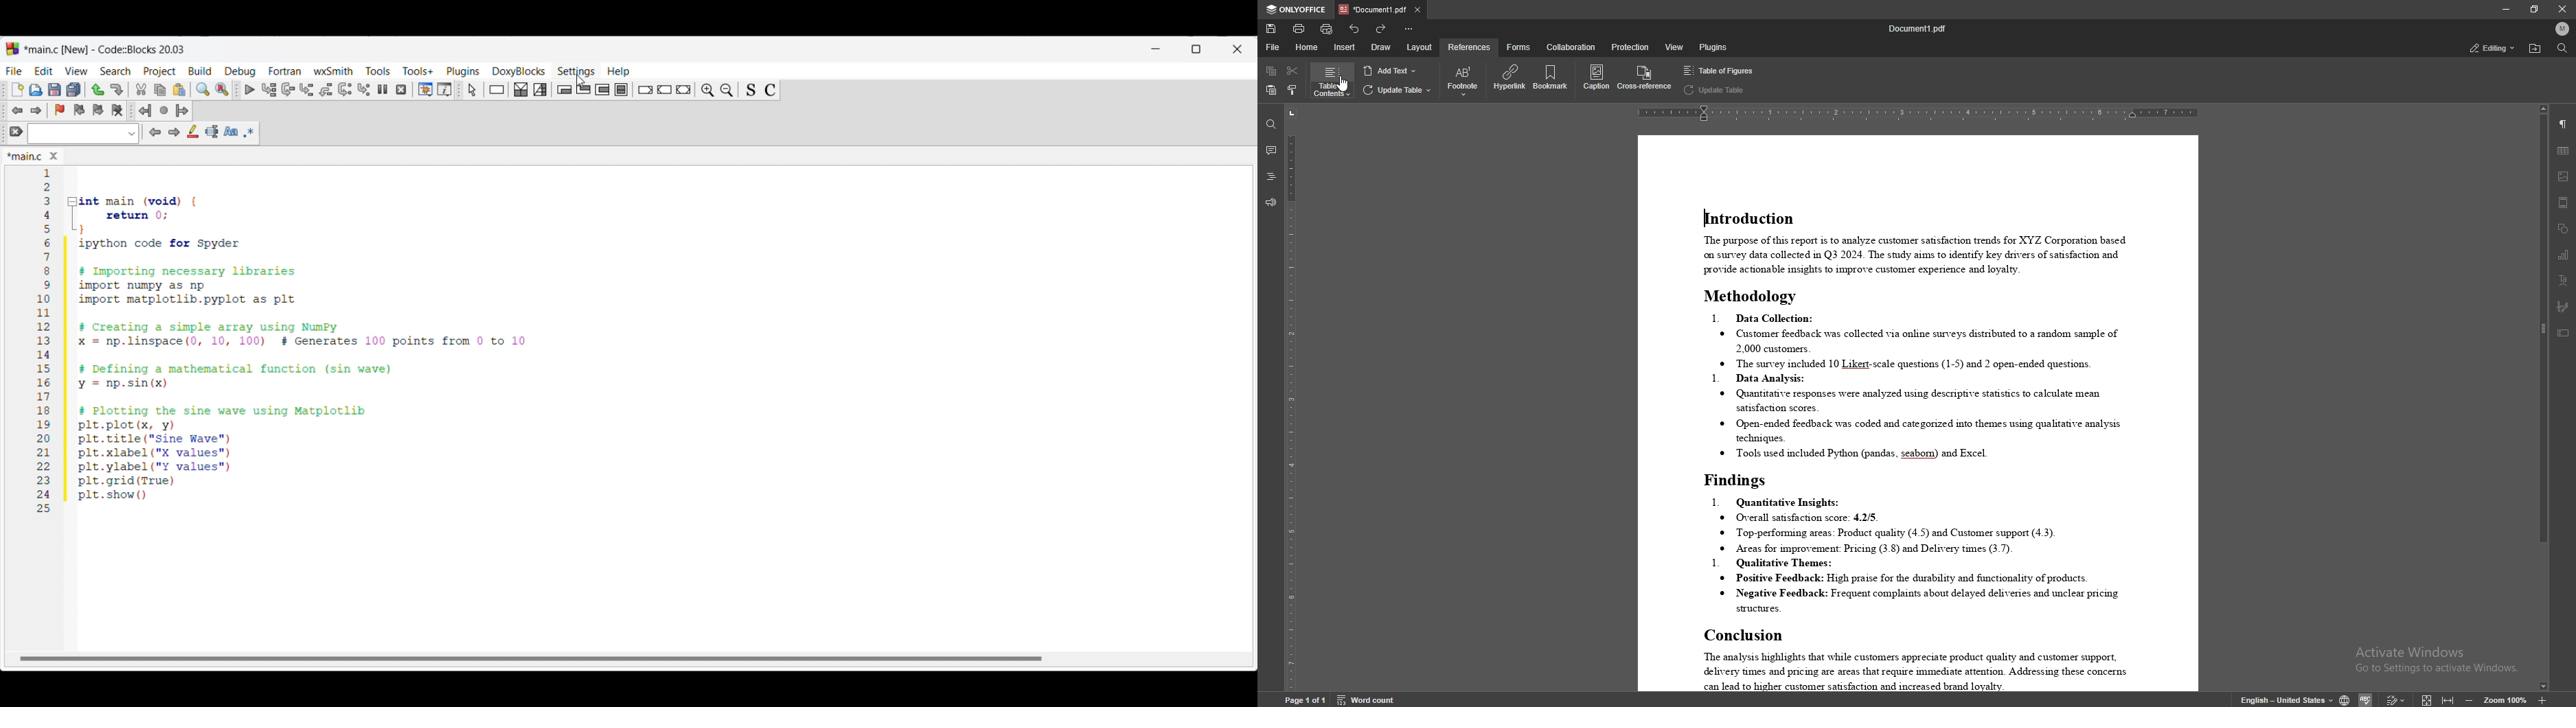  Describe the element at coordinates (182, 111) in the screenshot. I see `Jump forward` at that location.